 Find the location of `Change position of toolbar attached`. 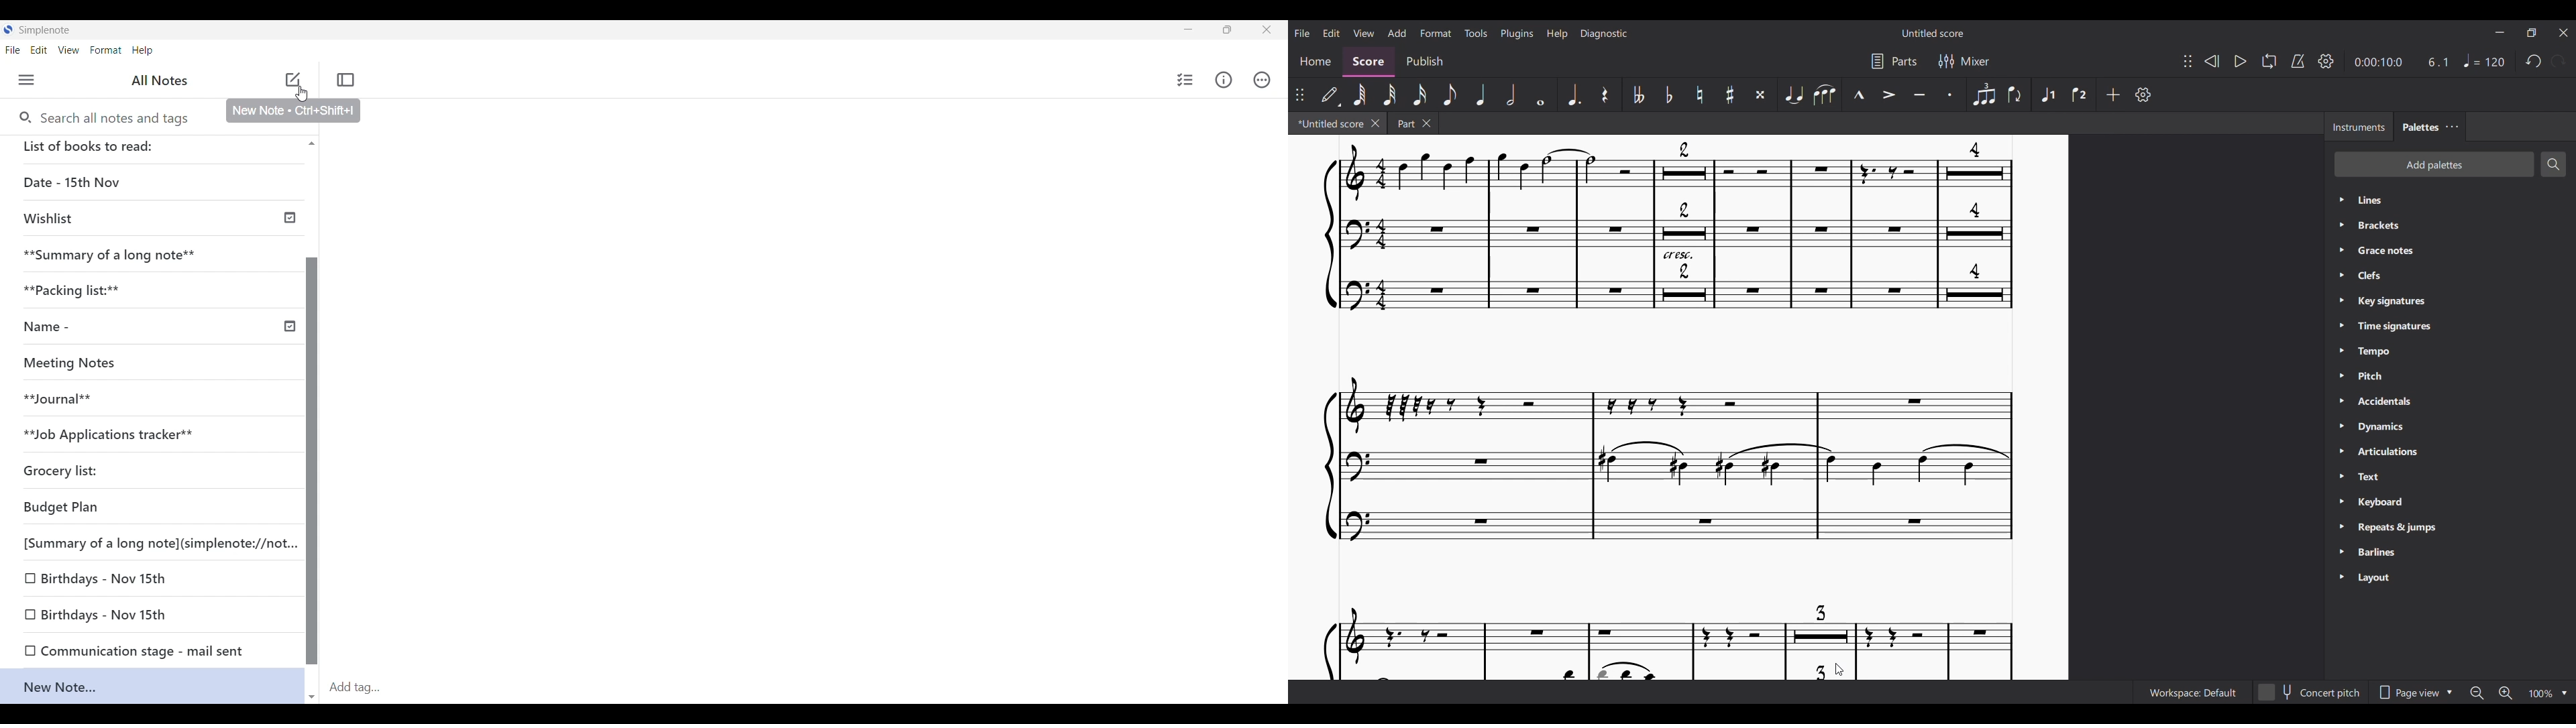

Change position of toolbar attached is located at coordinates (2188, 61).